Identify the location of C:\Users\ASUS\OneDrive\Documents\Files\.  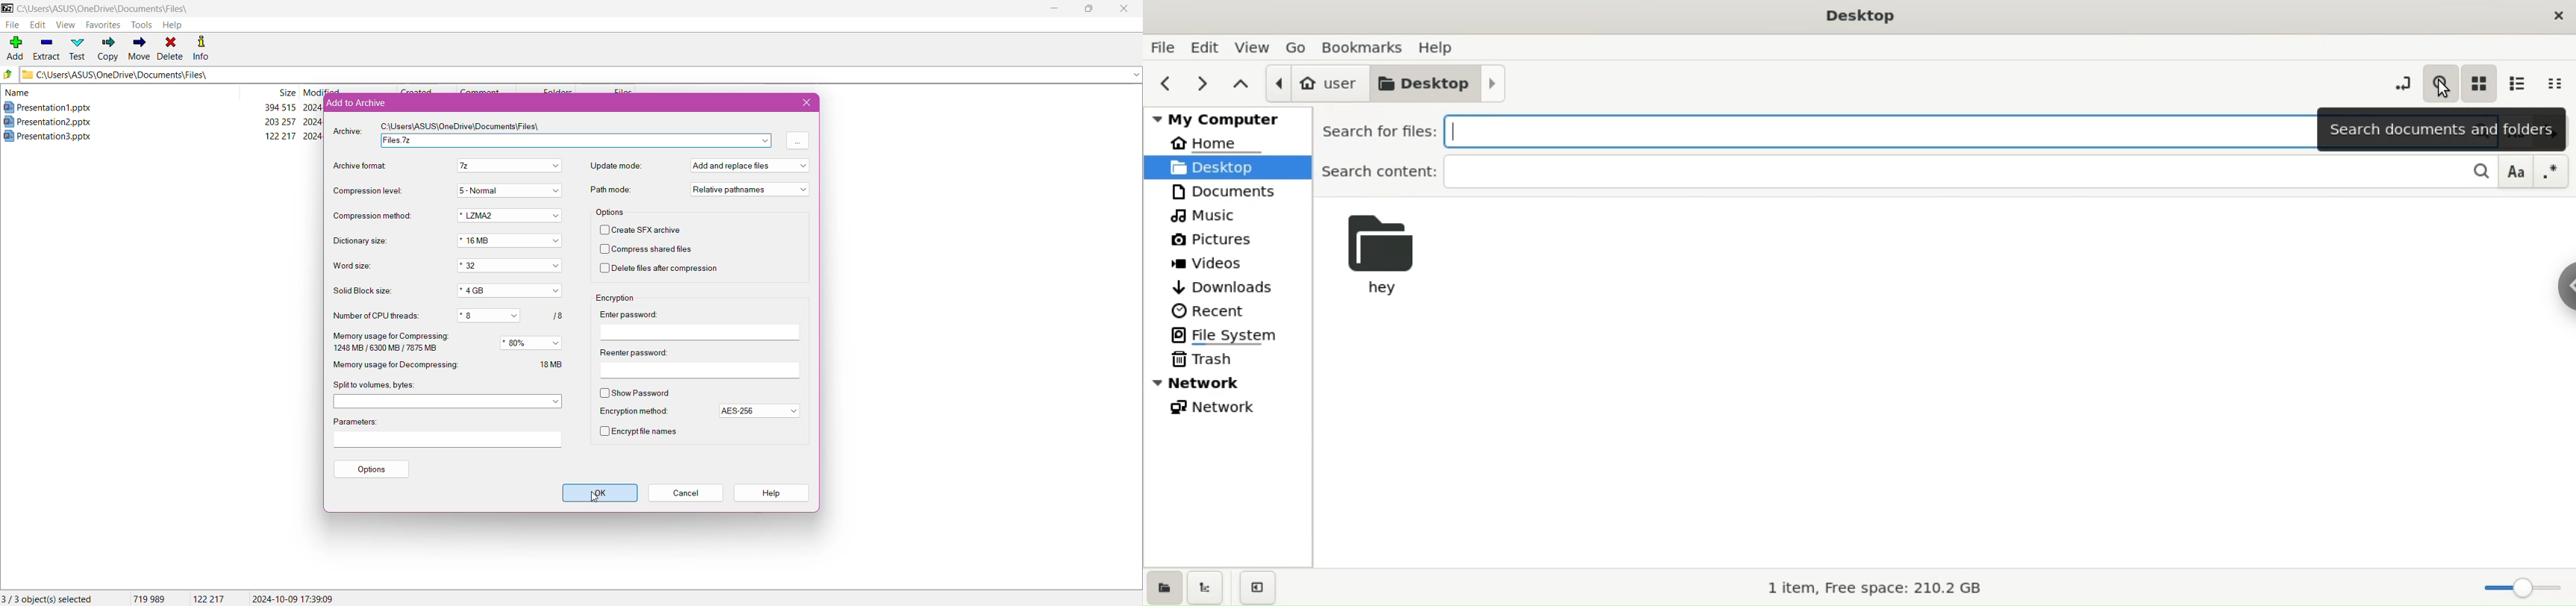
(461, 128).